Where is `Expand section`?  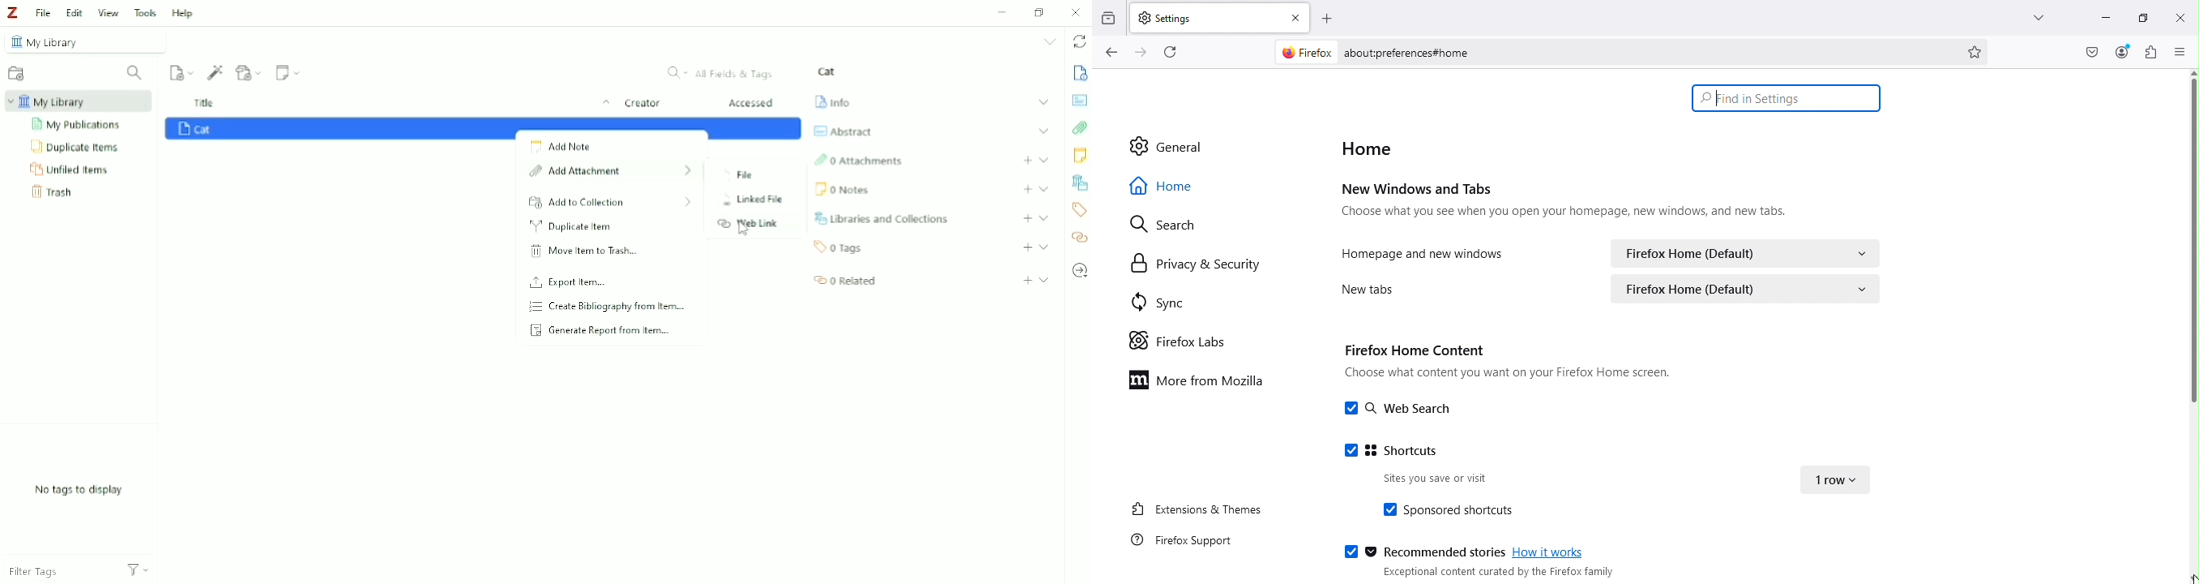 Expand section is located at coordinates (1045, 279).